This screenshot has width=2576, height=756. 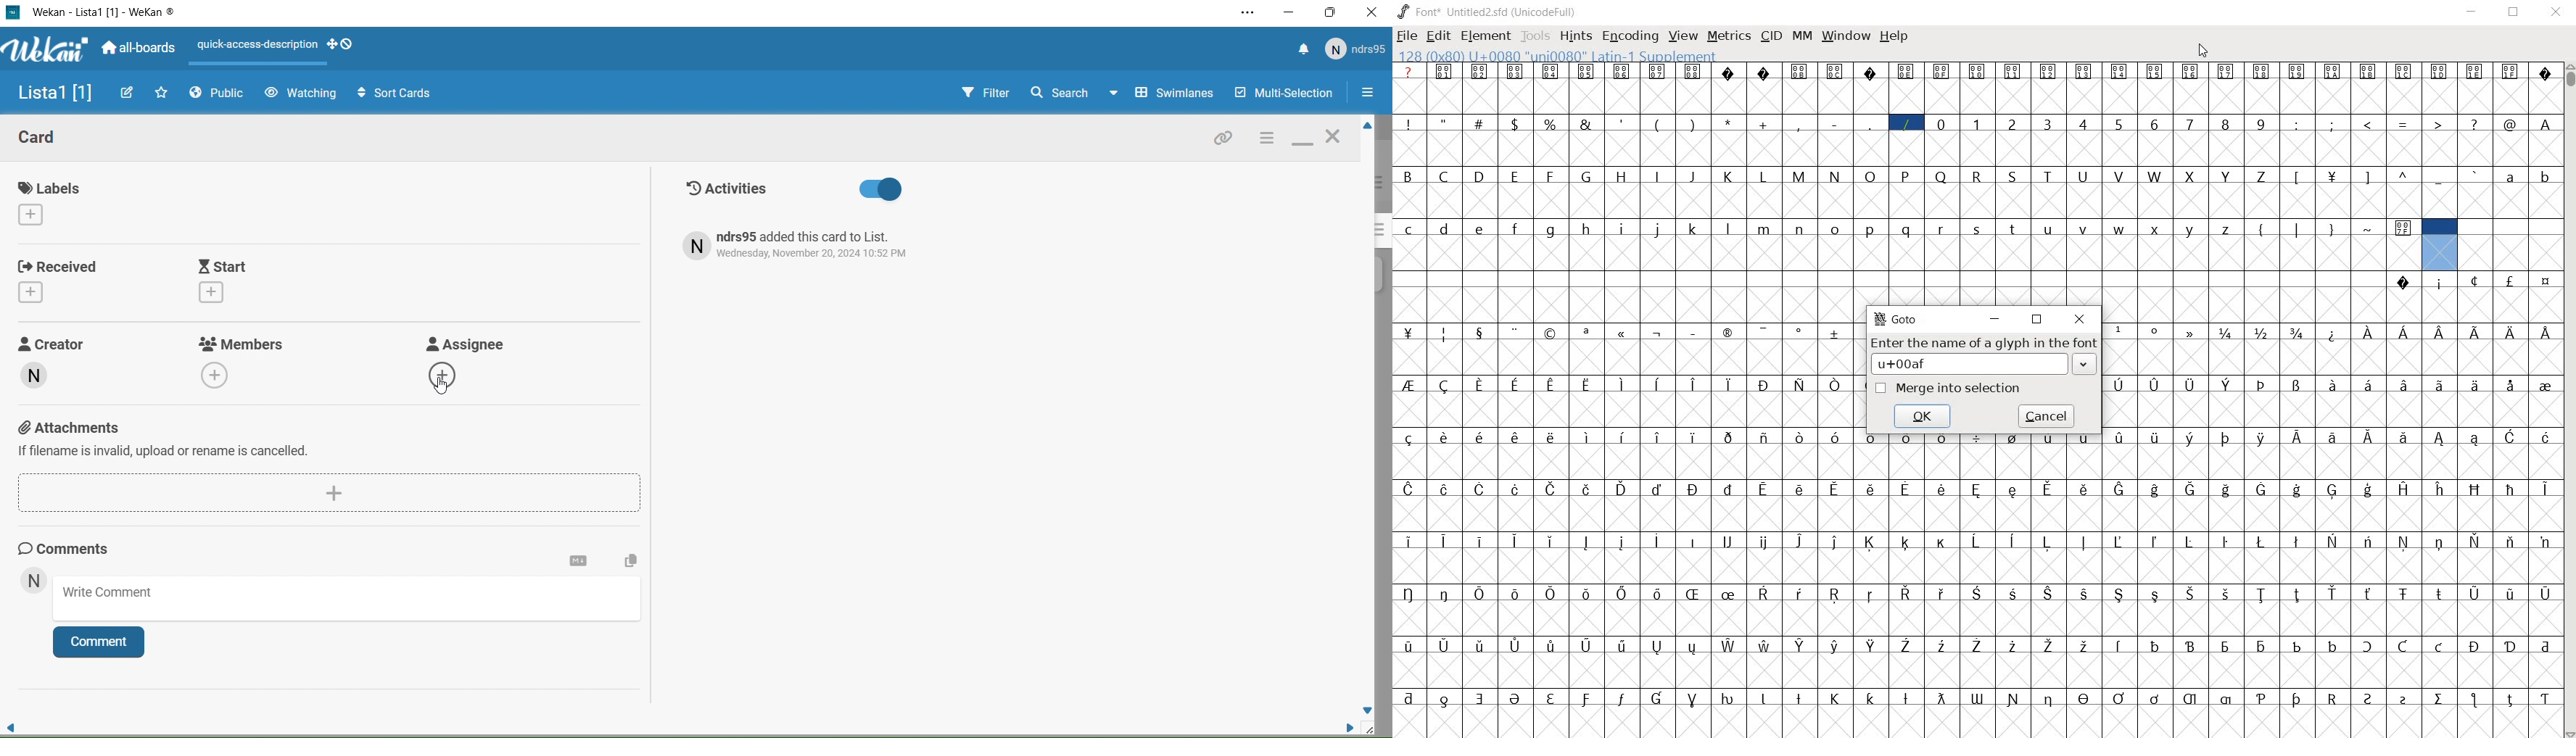 I want to click on Symbol, so click(x=1553, y=644).